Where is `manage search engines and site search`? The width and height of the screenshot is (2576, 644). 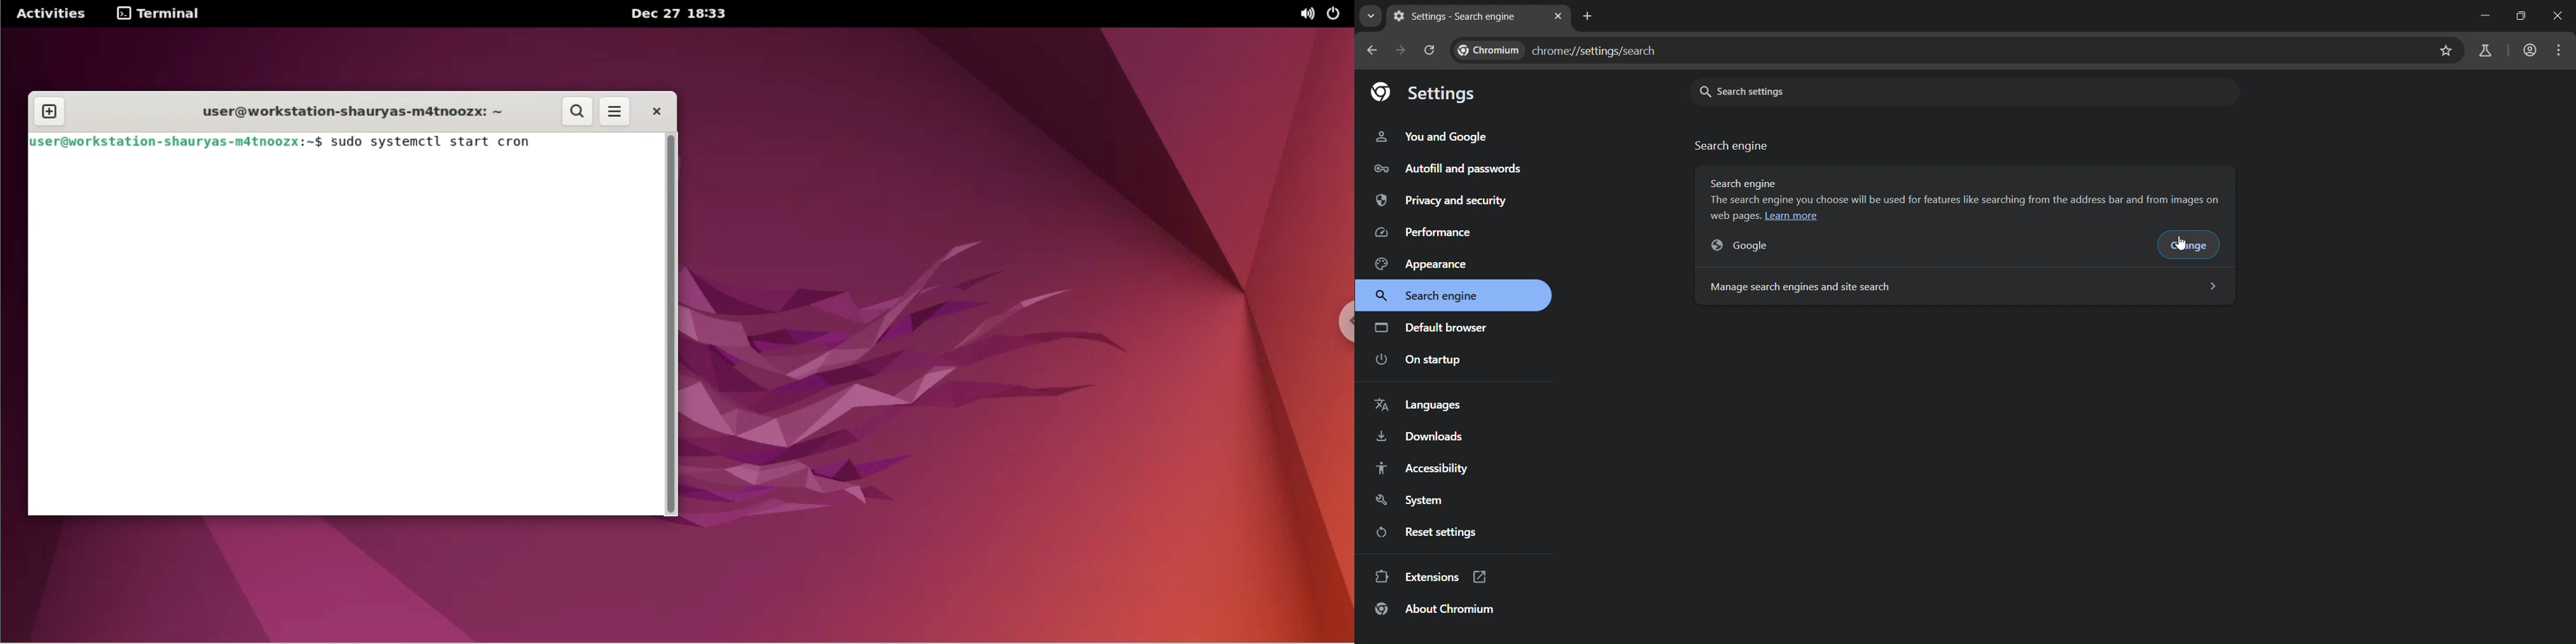
manage search engines and site search is located at coordinates (1963, 286).